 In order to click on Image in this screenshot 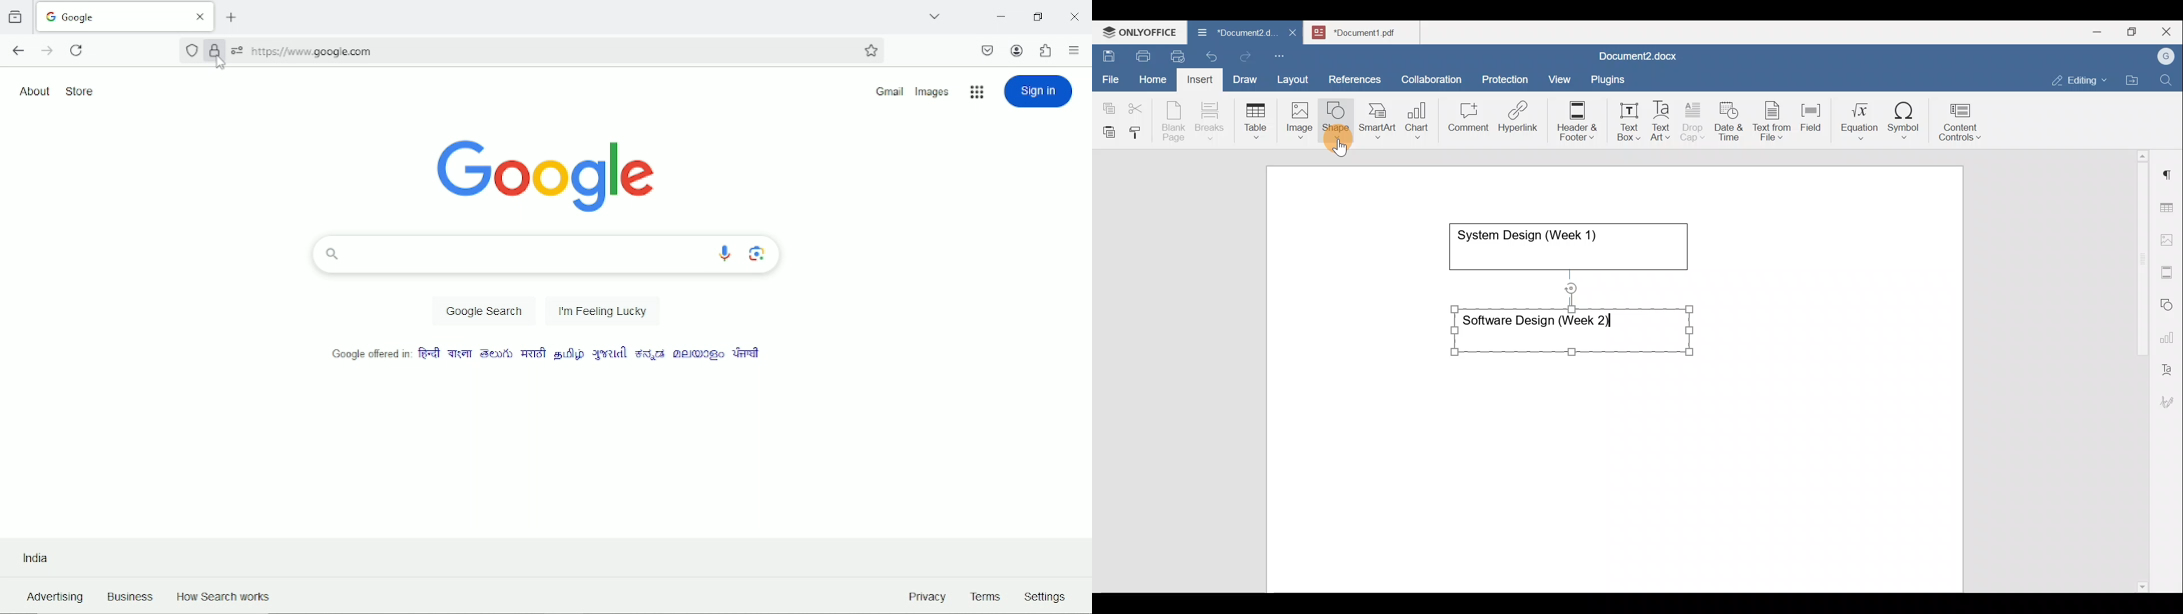, I will do `click(1303, 117)`.